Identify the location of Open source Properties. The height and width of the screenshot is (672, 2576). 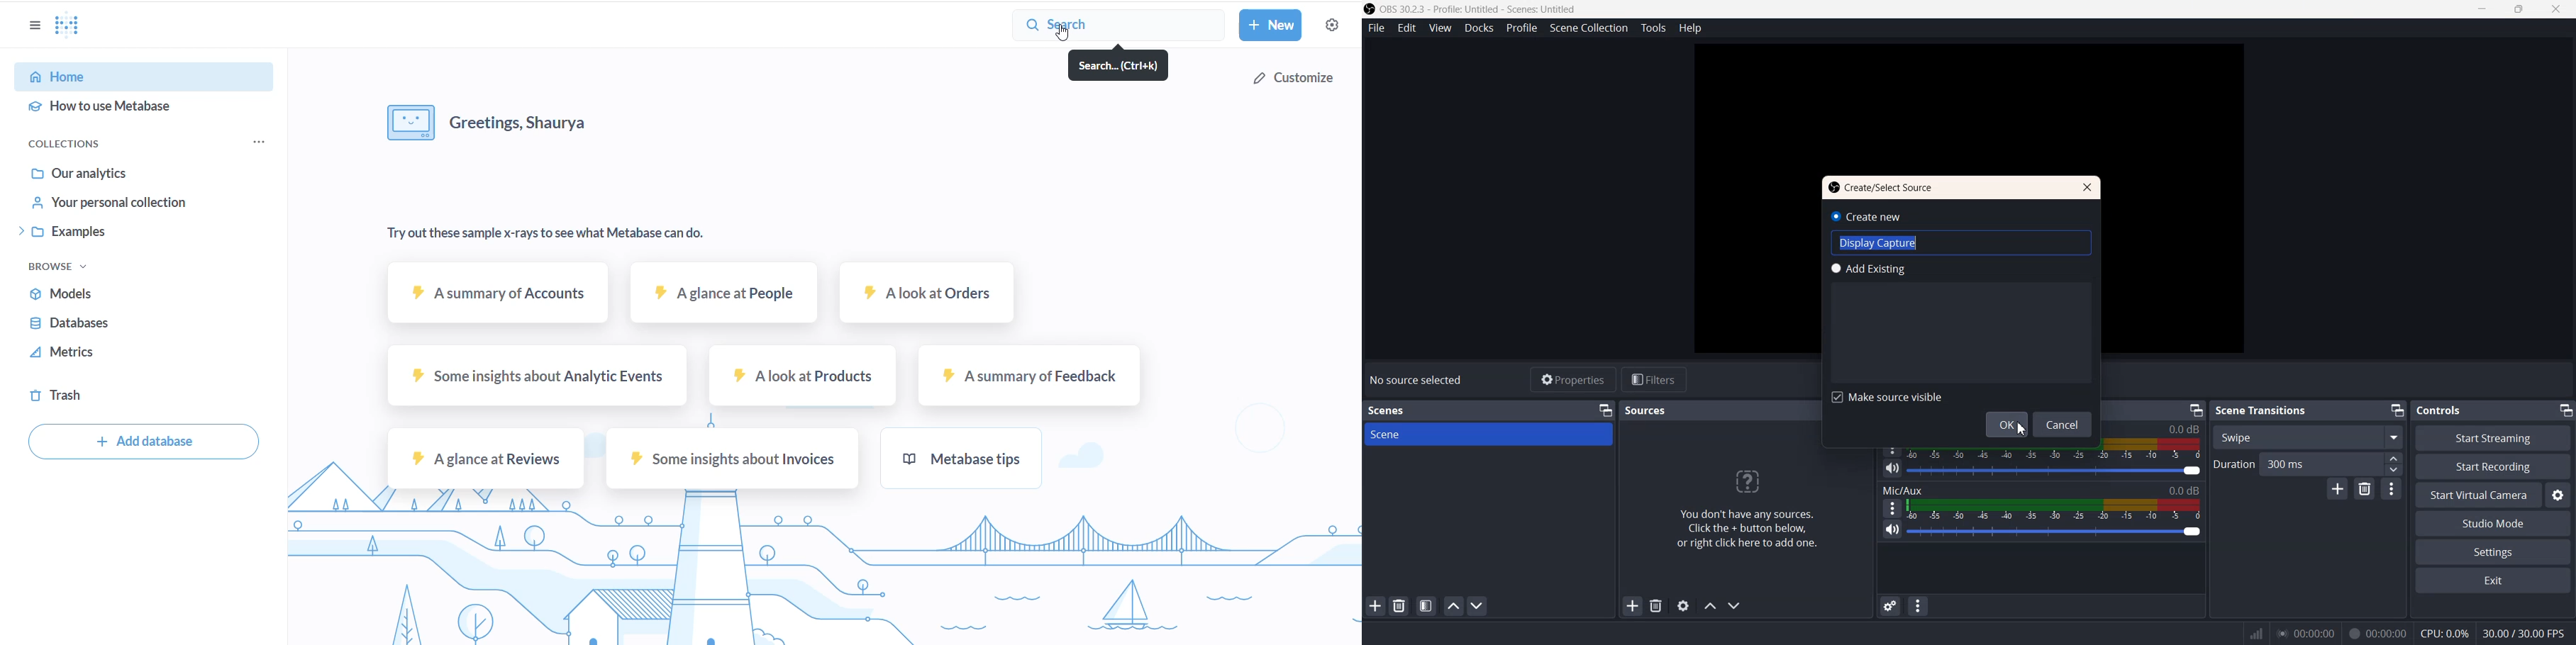
(1683, 605).